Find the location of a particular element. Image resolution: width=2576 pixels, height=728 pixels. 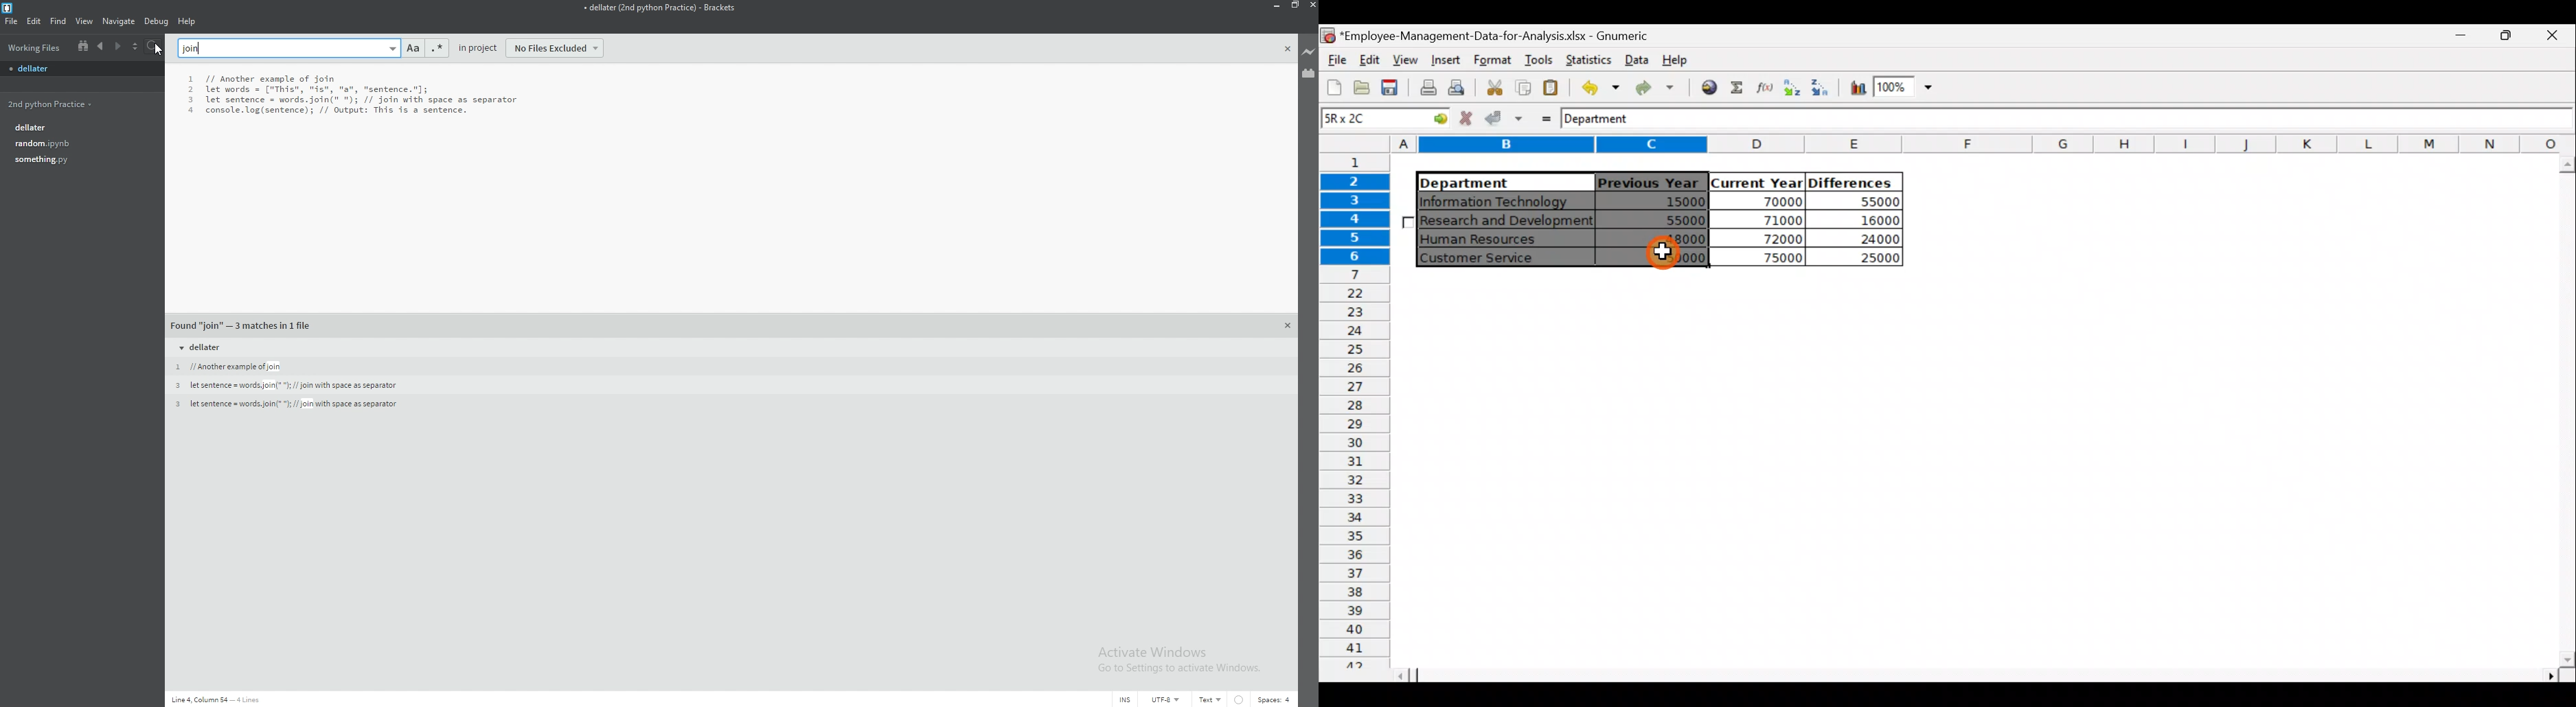

View is located at coordinates (1408, 58).